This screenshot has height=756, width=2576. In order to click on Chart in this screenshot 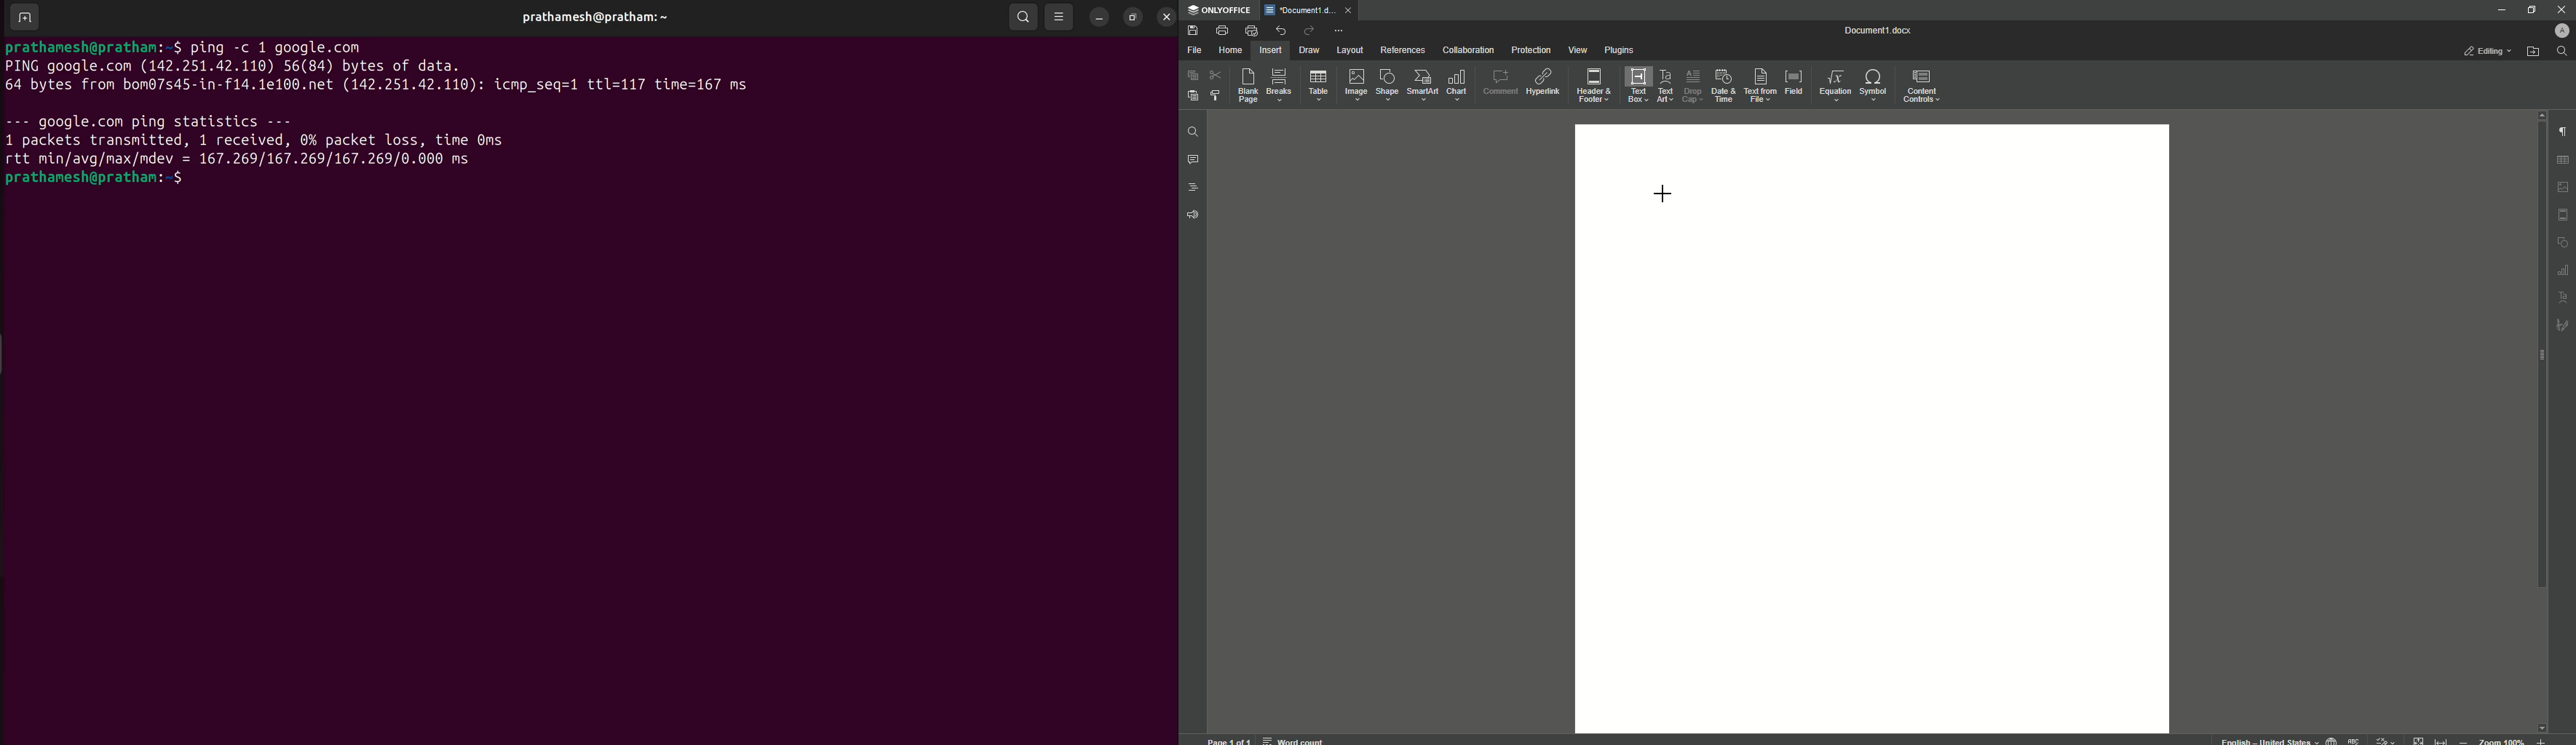, I will do `click(1457, 85)`.